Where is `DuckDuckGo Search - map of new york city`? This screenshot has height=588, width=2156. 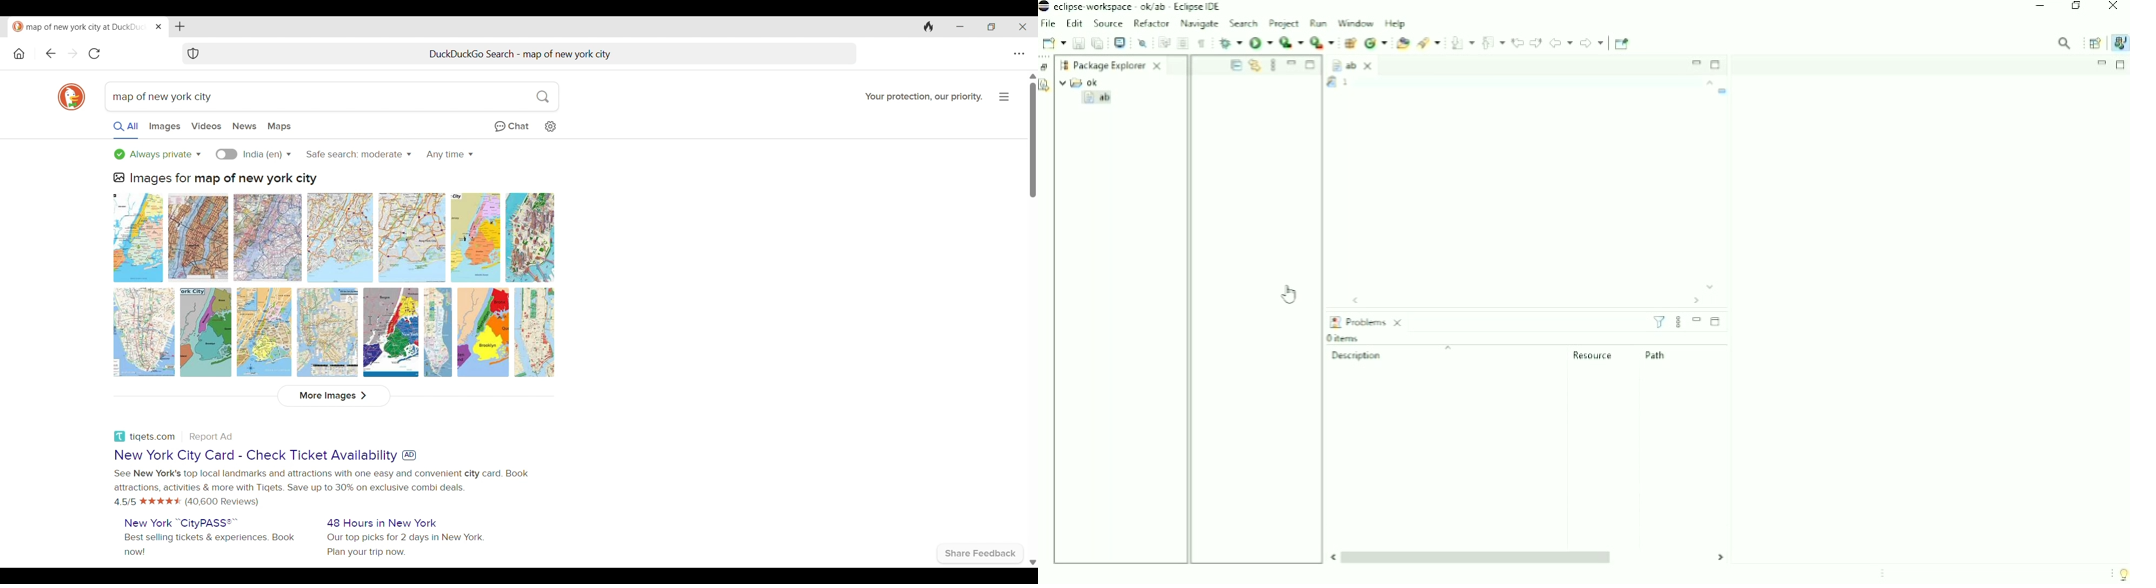 DuckDuckGo Search - map of new york city is located at coordinates (520, 54).